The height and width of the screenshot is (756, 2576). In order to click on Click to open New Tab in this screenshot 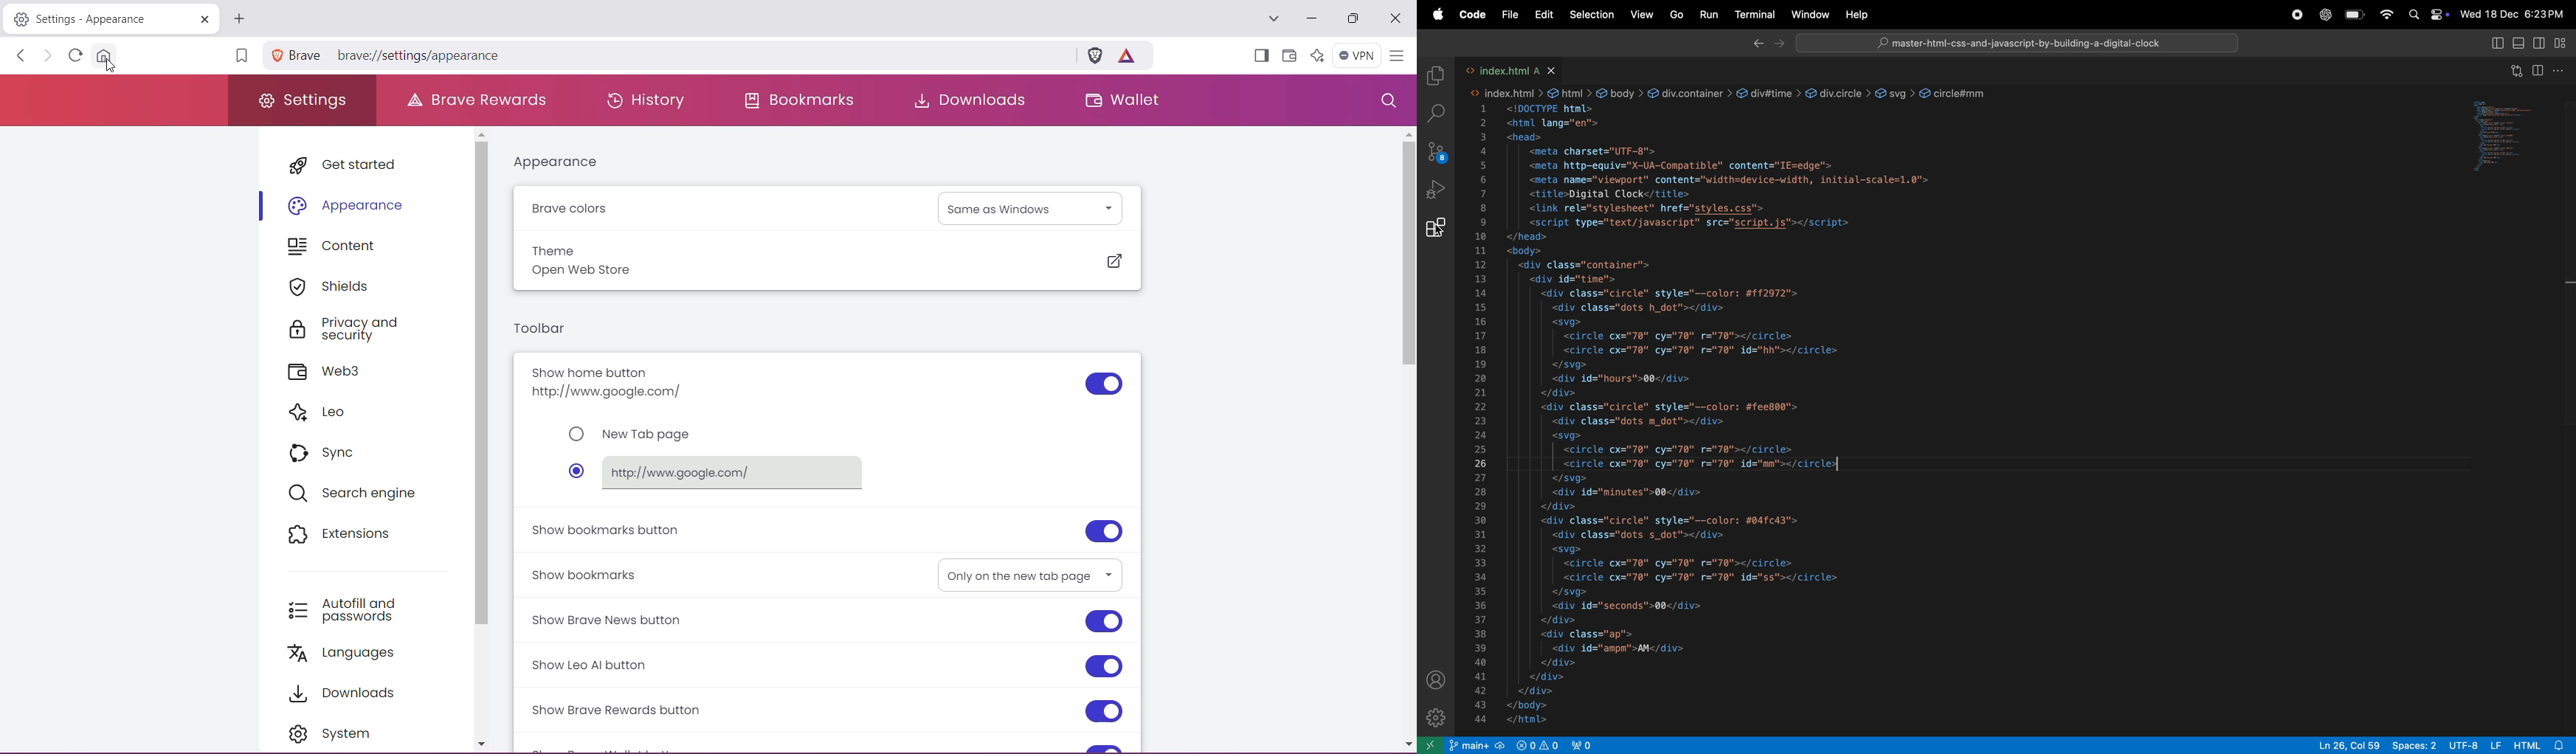, I will do `click(239, 18)`.